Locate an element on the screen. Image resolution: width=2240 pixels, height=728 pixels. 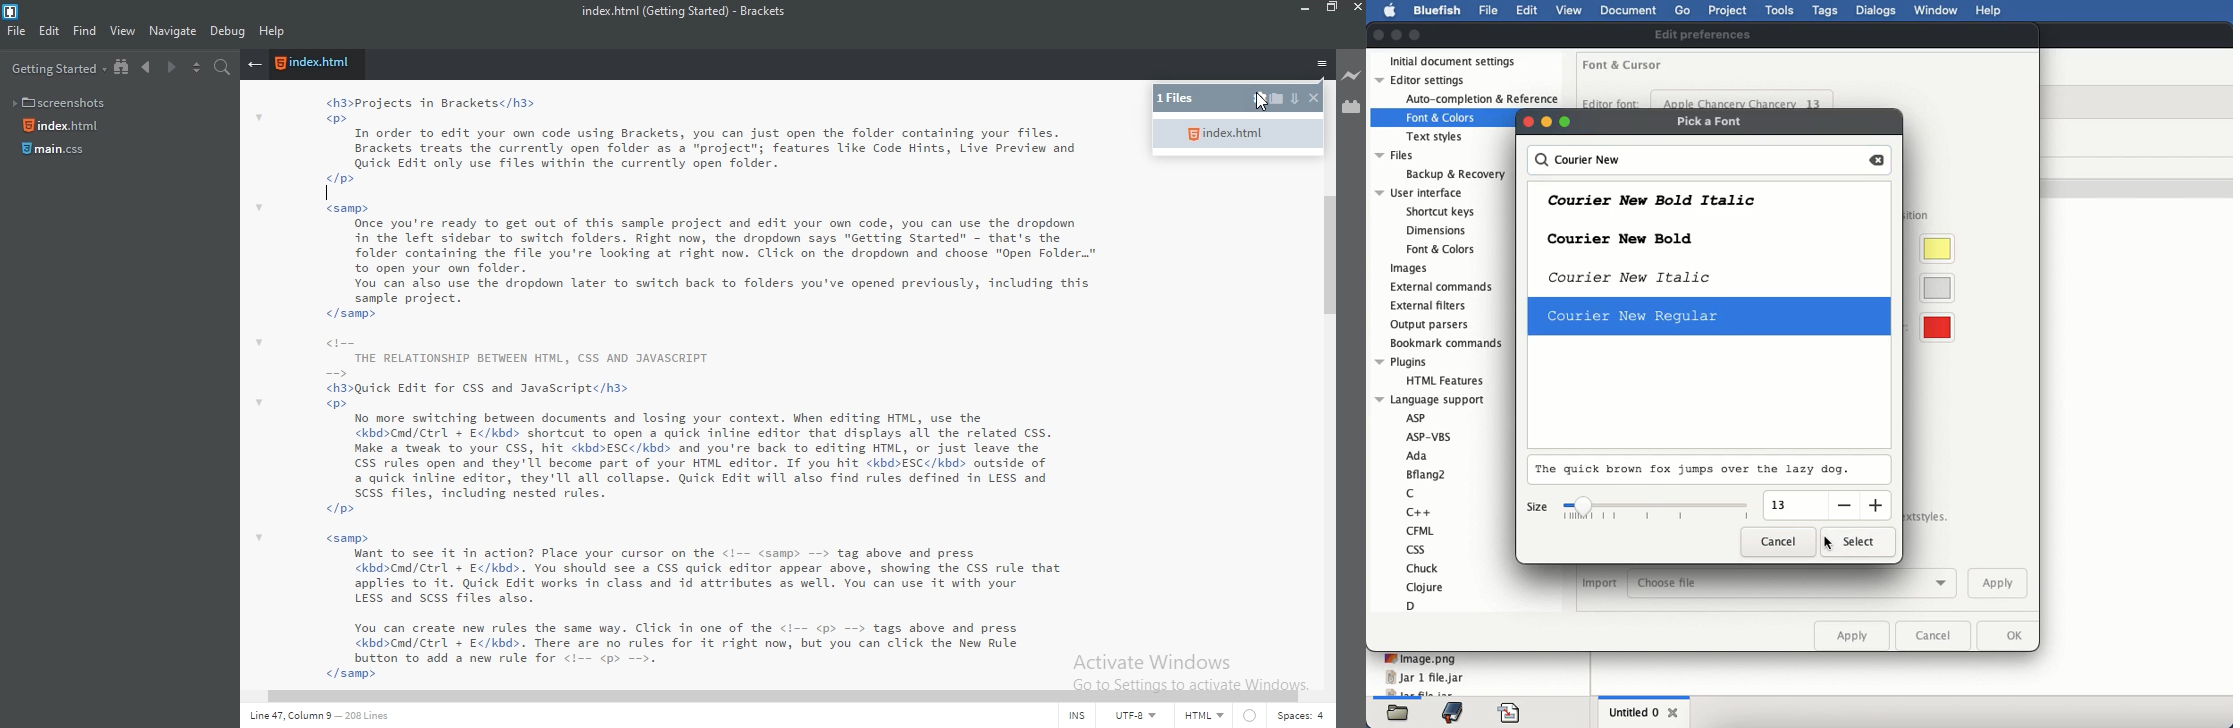
space: 4 is located at coordinates (1298, 718).